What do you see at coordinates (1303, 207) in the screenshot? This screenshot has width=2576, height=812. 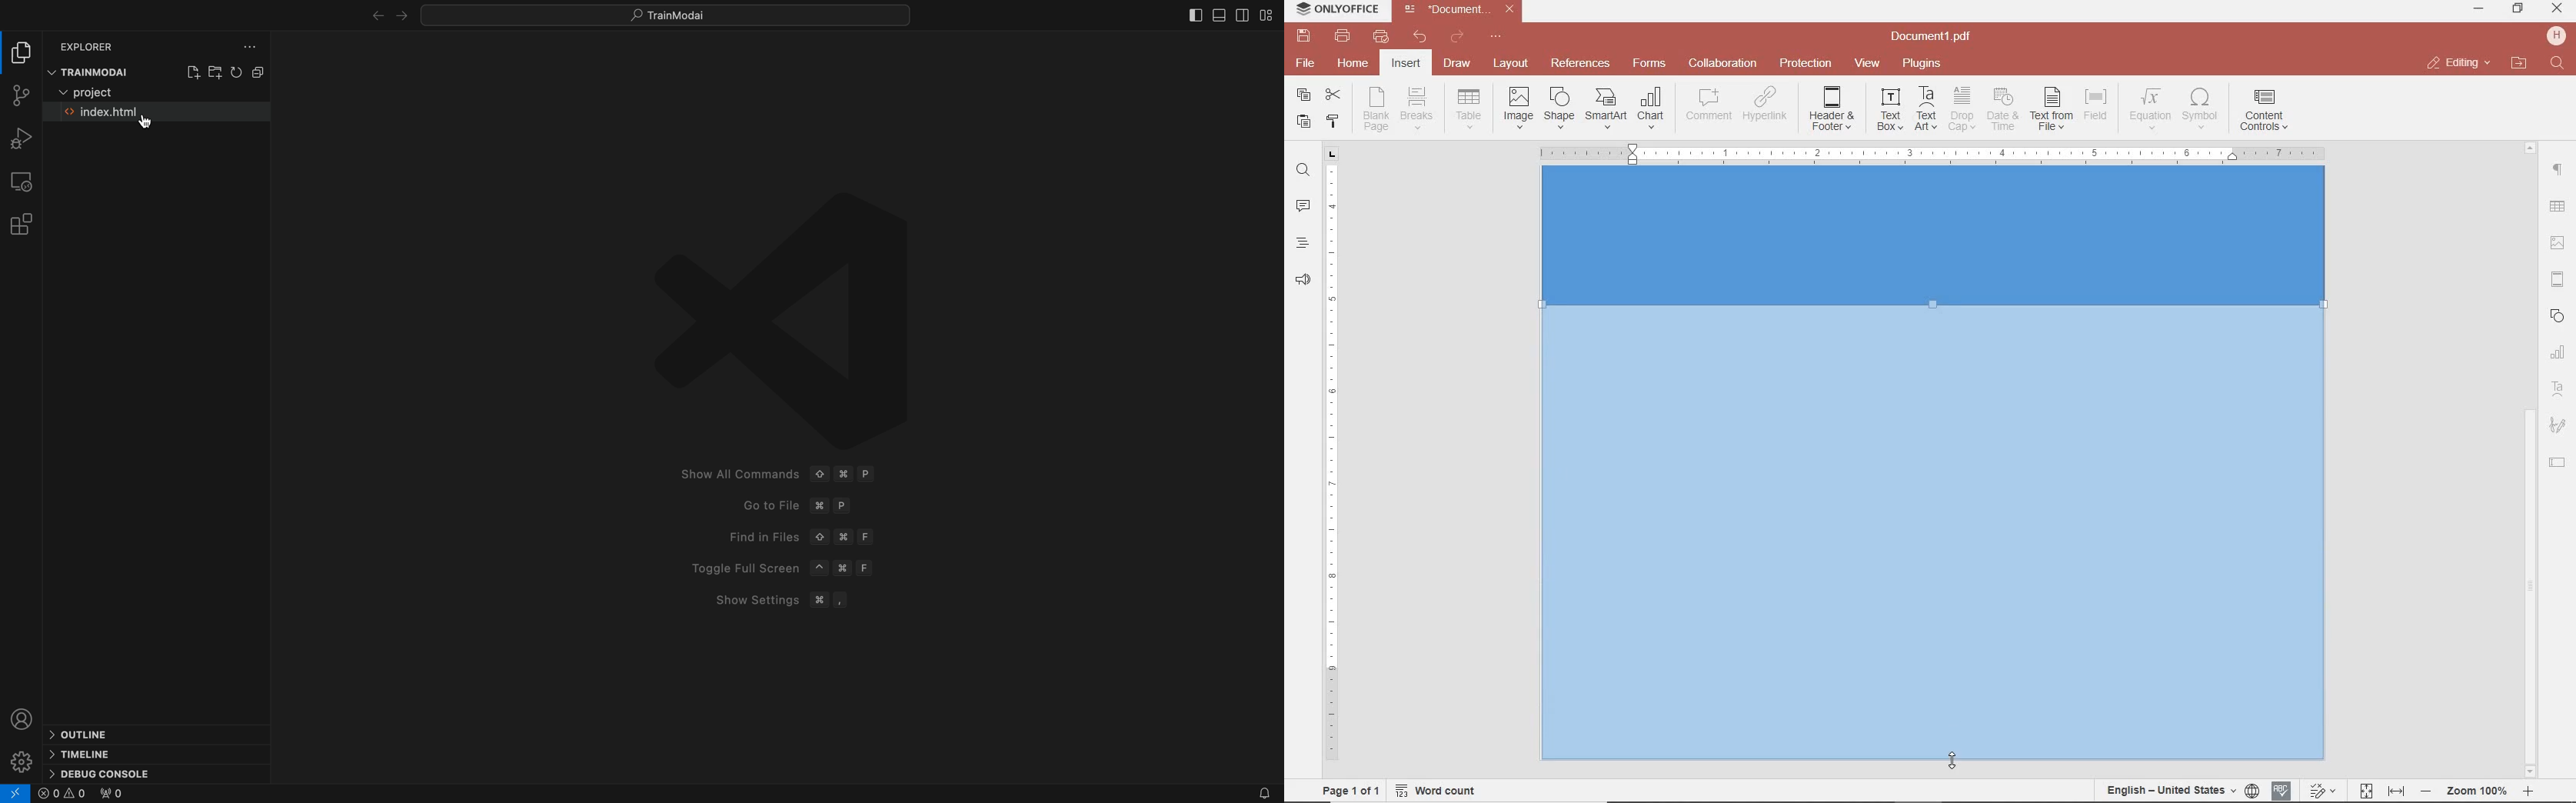 I see `comments` at bounding box center [1303, 207].